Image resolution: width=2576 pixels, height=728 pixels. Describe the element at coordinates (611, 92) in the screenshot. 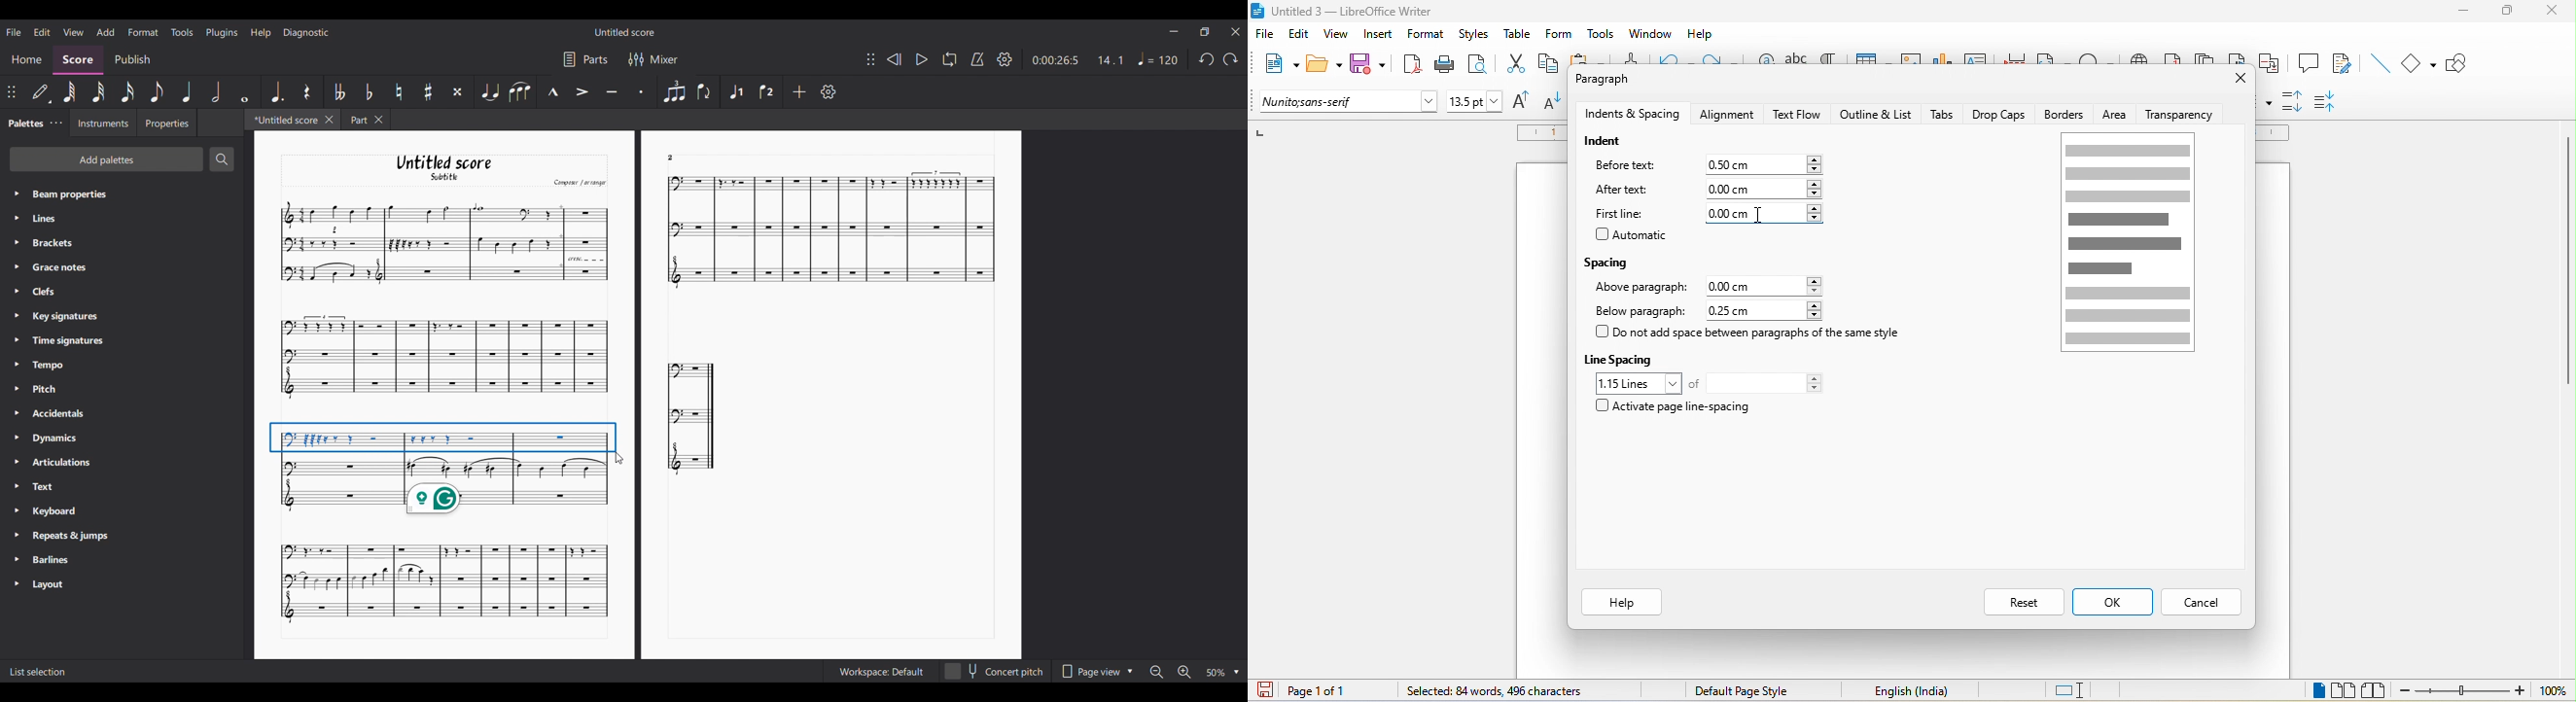

I see `Tenuto` at that location.